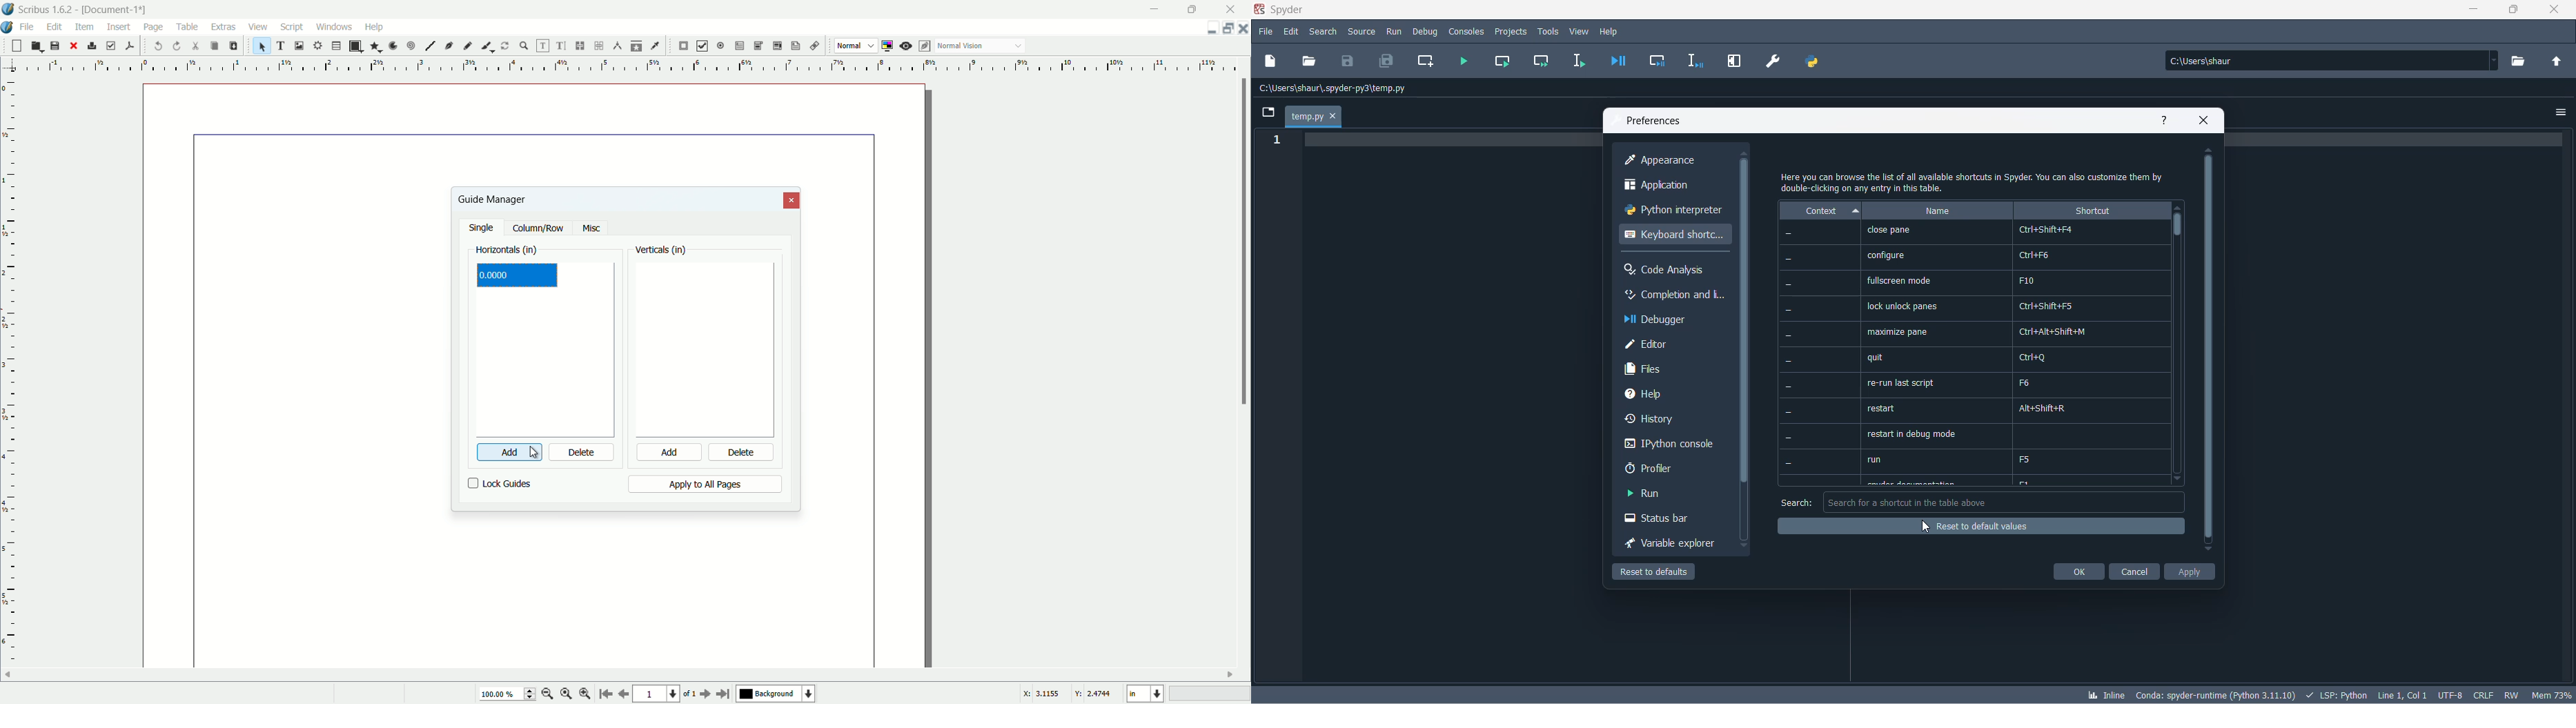  Describe the element at coordinates (1195, 8) in the screenshot. I see `maximize` at that location.